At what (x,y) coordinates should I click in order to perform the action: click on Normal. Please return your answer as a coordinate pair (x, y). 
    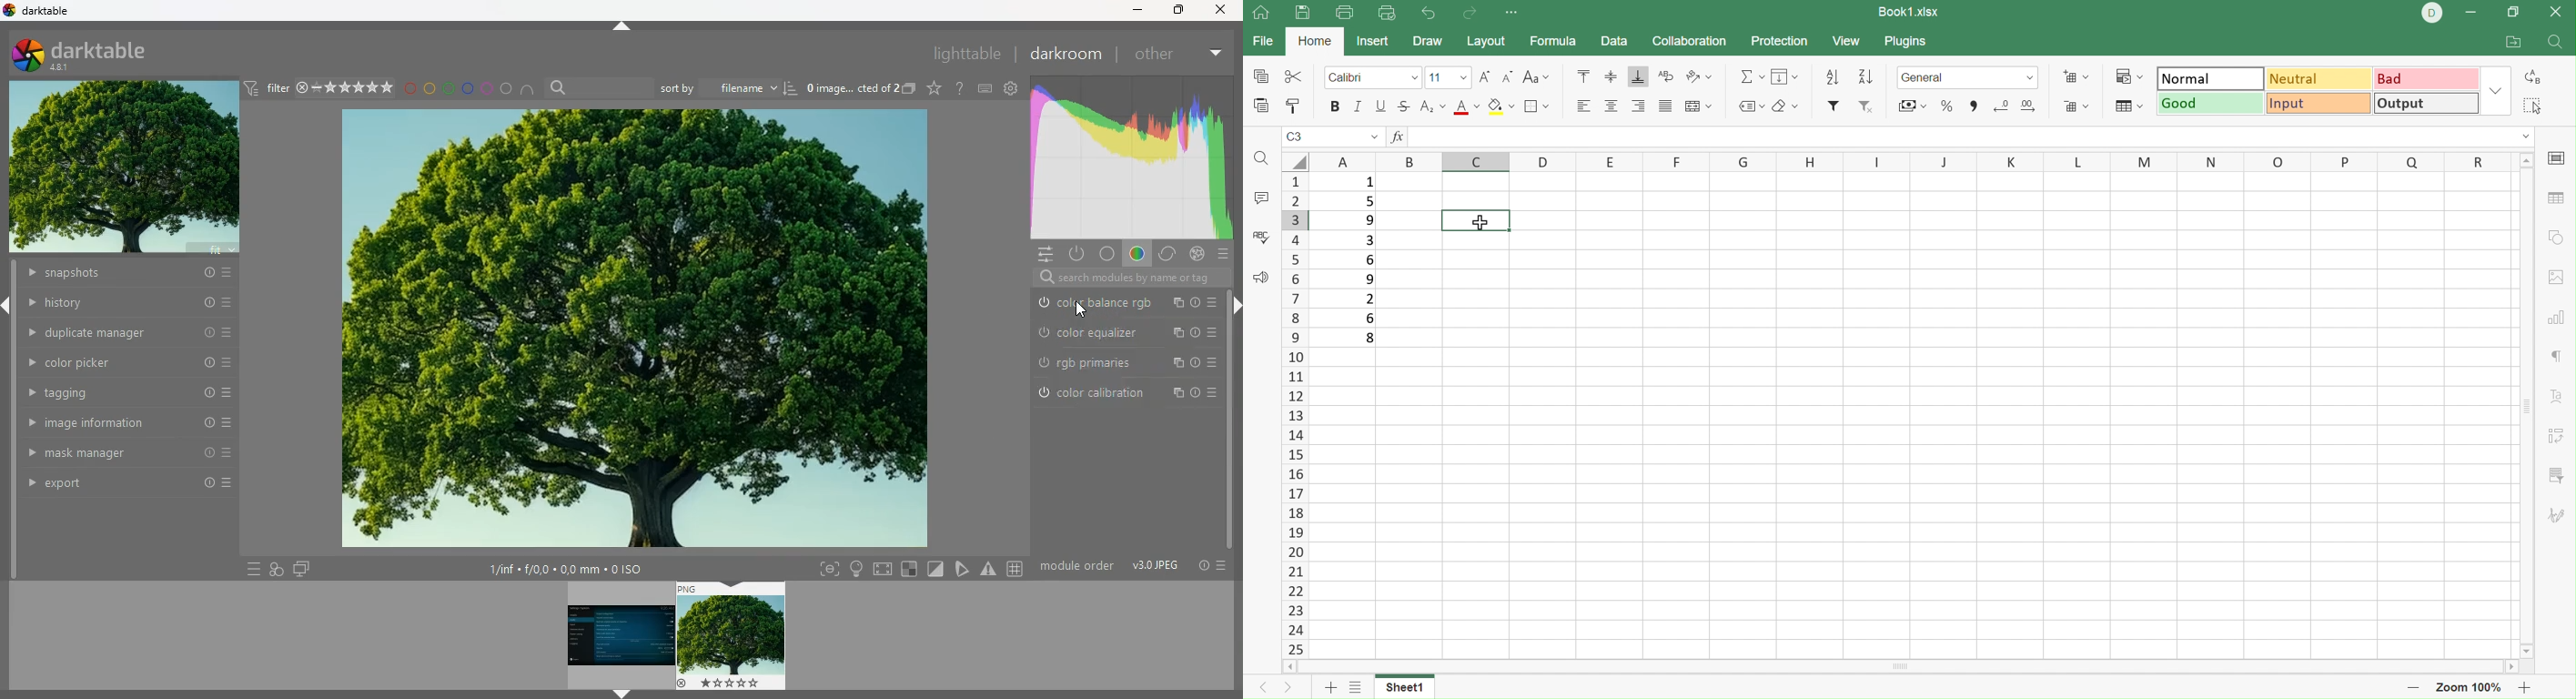
    Looking at the image, I should click on (2212, 77).